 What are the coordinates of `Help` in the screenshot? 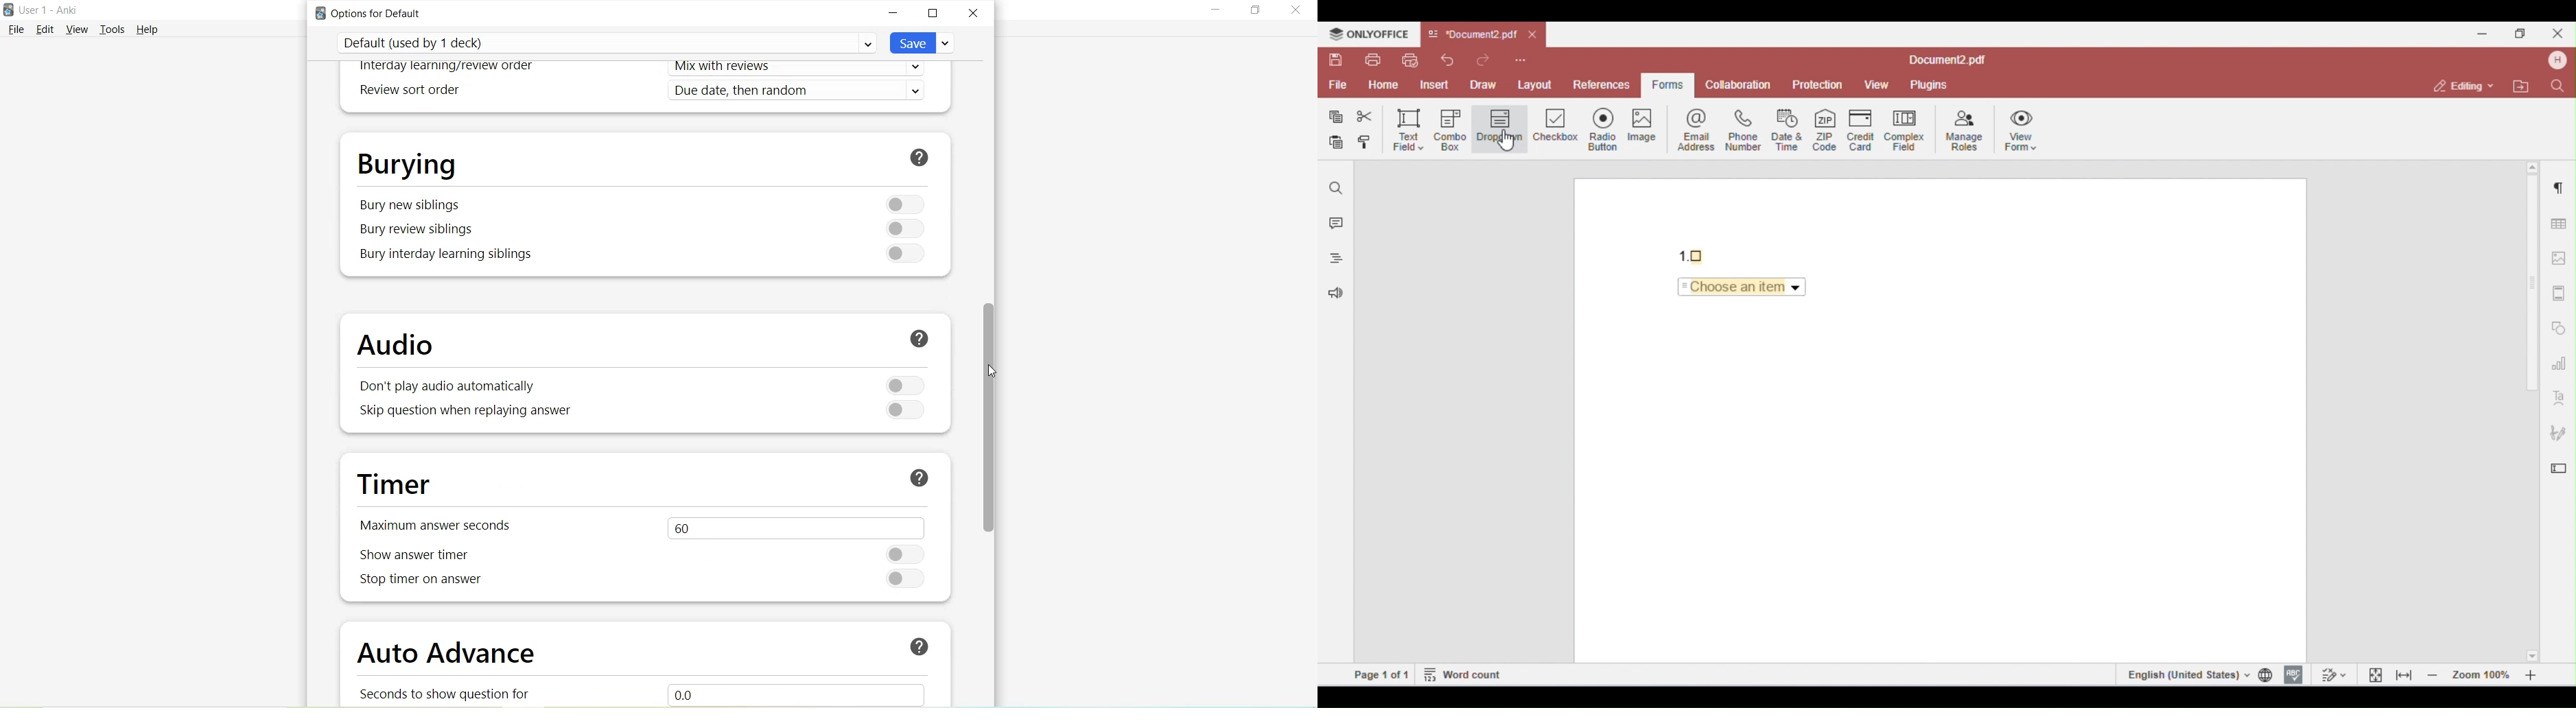 It's located at (148, 29).